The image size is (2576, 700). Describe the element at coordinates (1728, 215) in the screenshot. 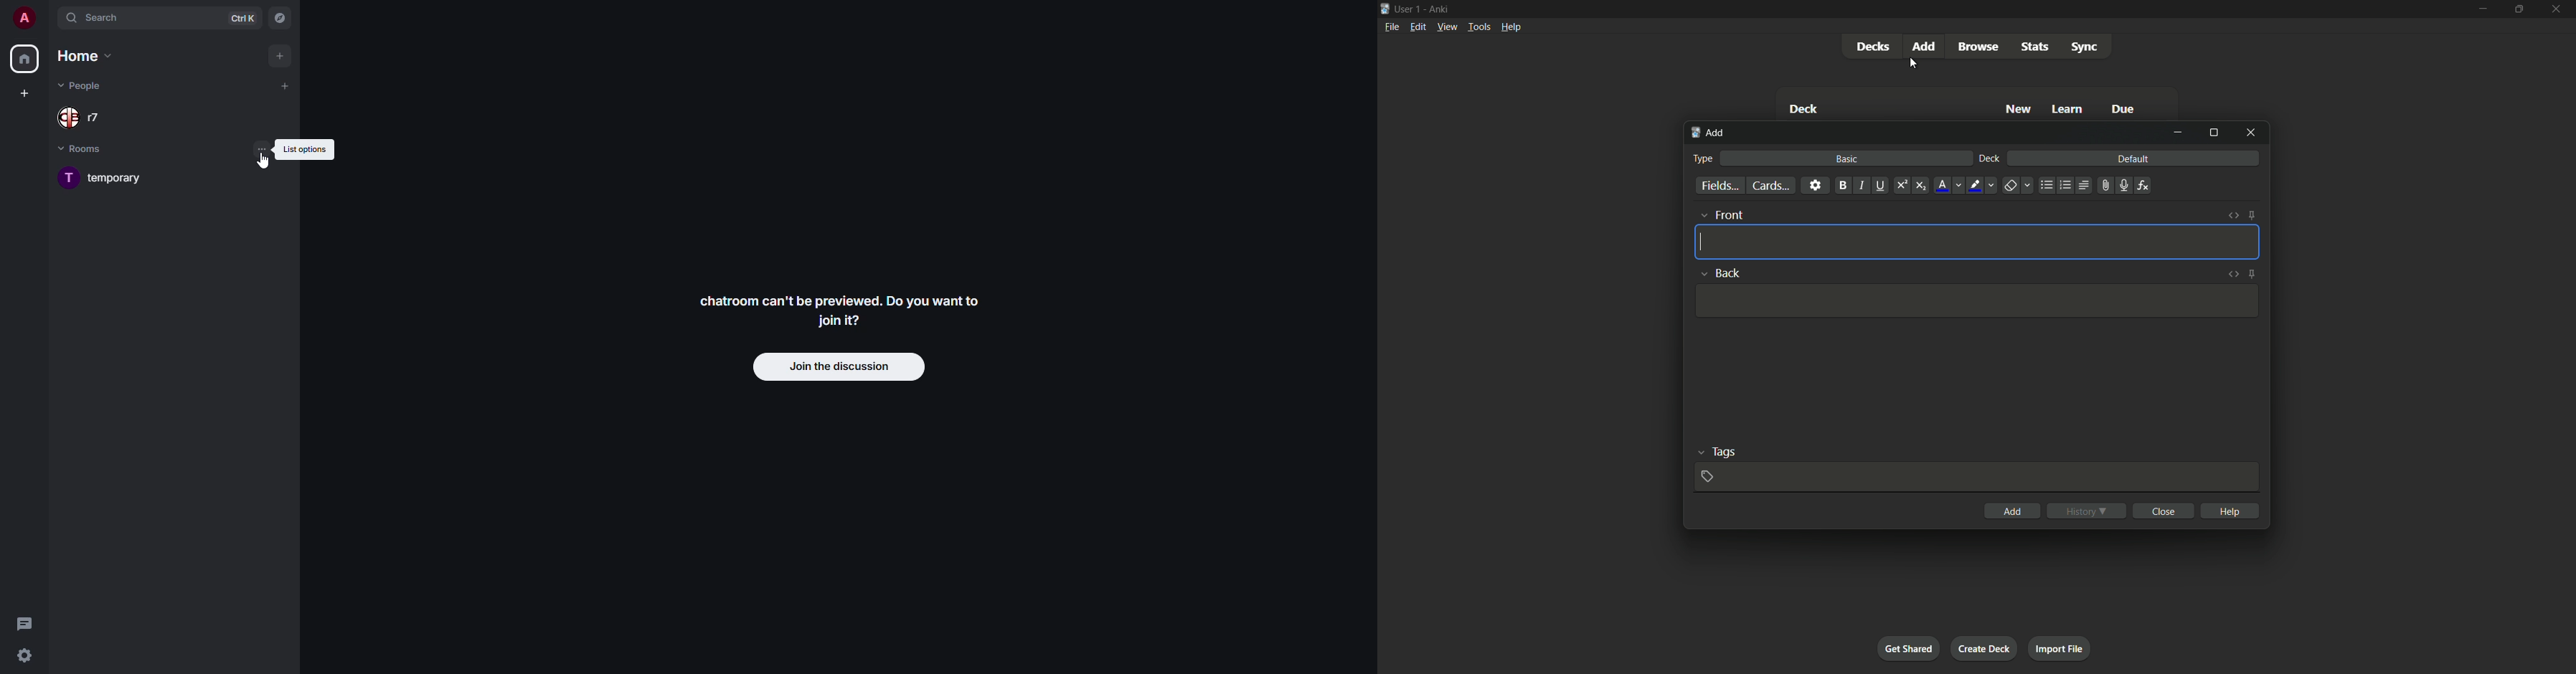

I see `front` at that location.